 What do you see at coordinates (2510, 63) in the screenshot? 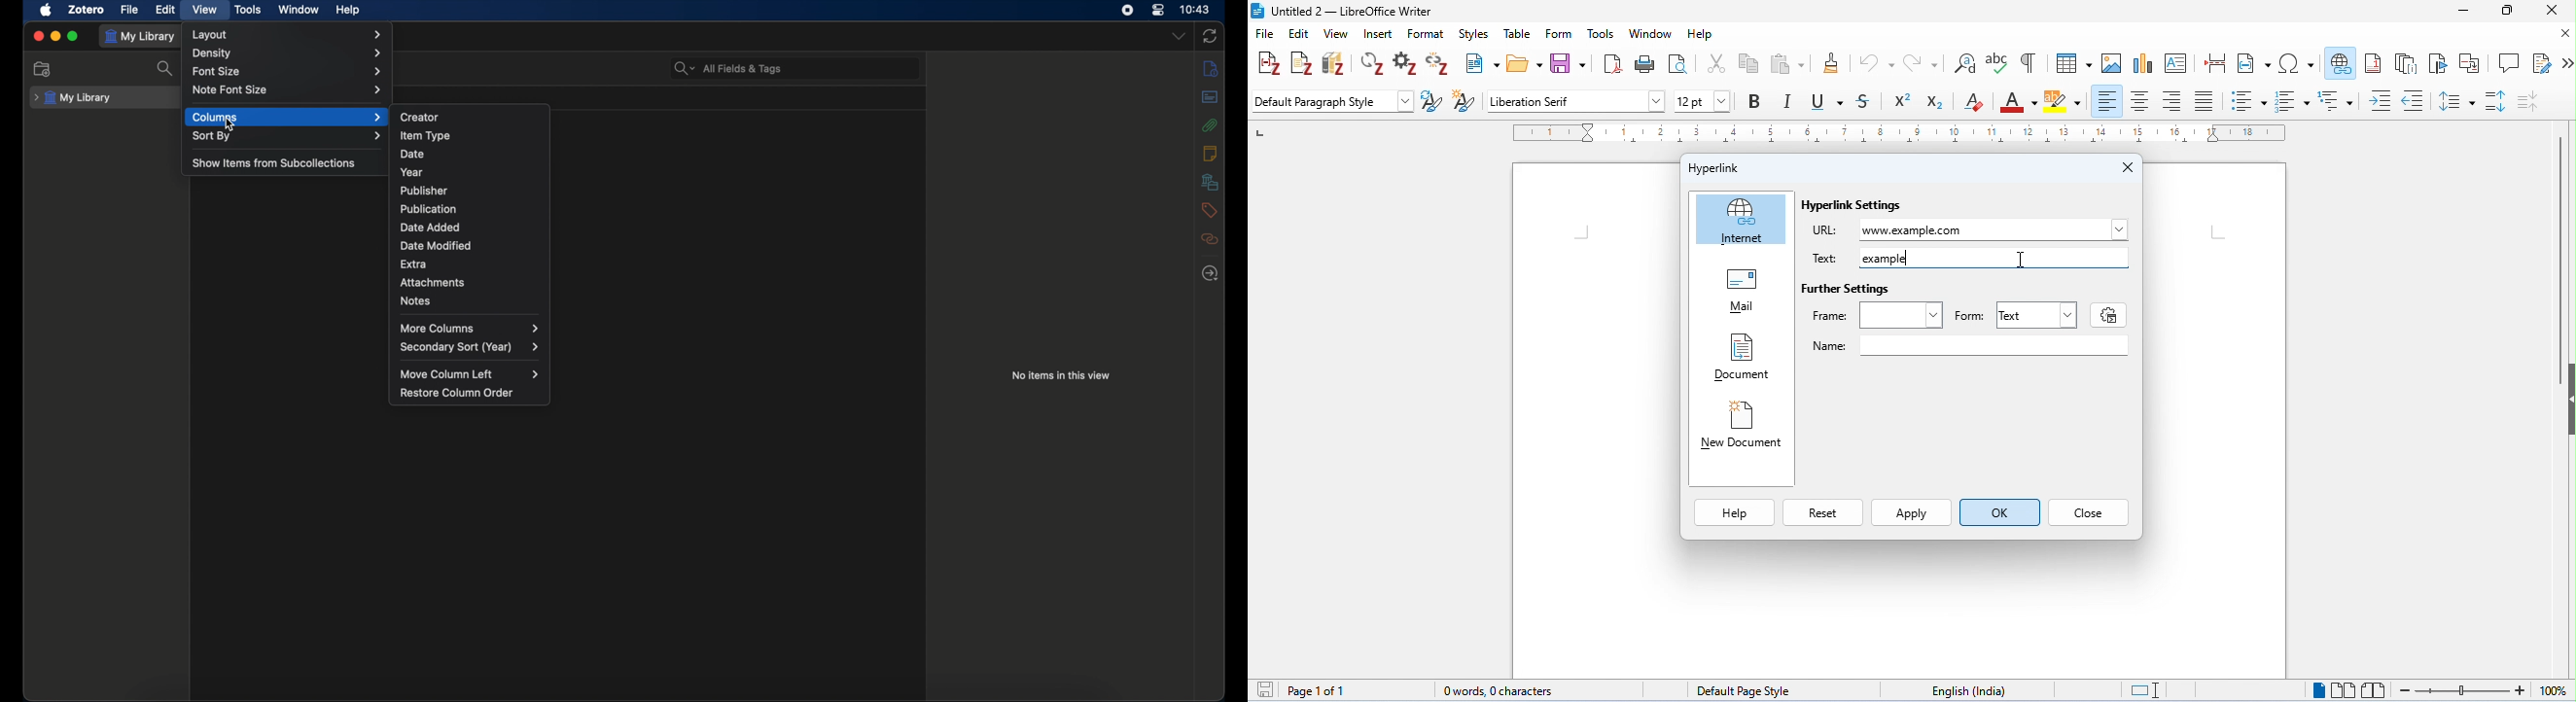
I see `insert comment` at bounding box center [2510, 63].